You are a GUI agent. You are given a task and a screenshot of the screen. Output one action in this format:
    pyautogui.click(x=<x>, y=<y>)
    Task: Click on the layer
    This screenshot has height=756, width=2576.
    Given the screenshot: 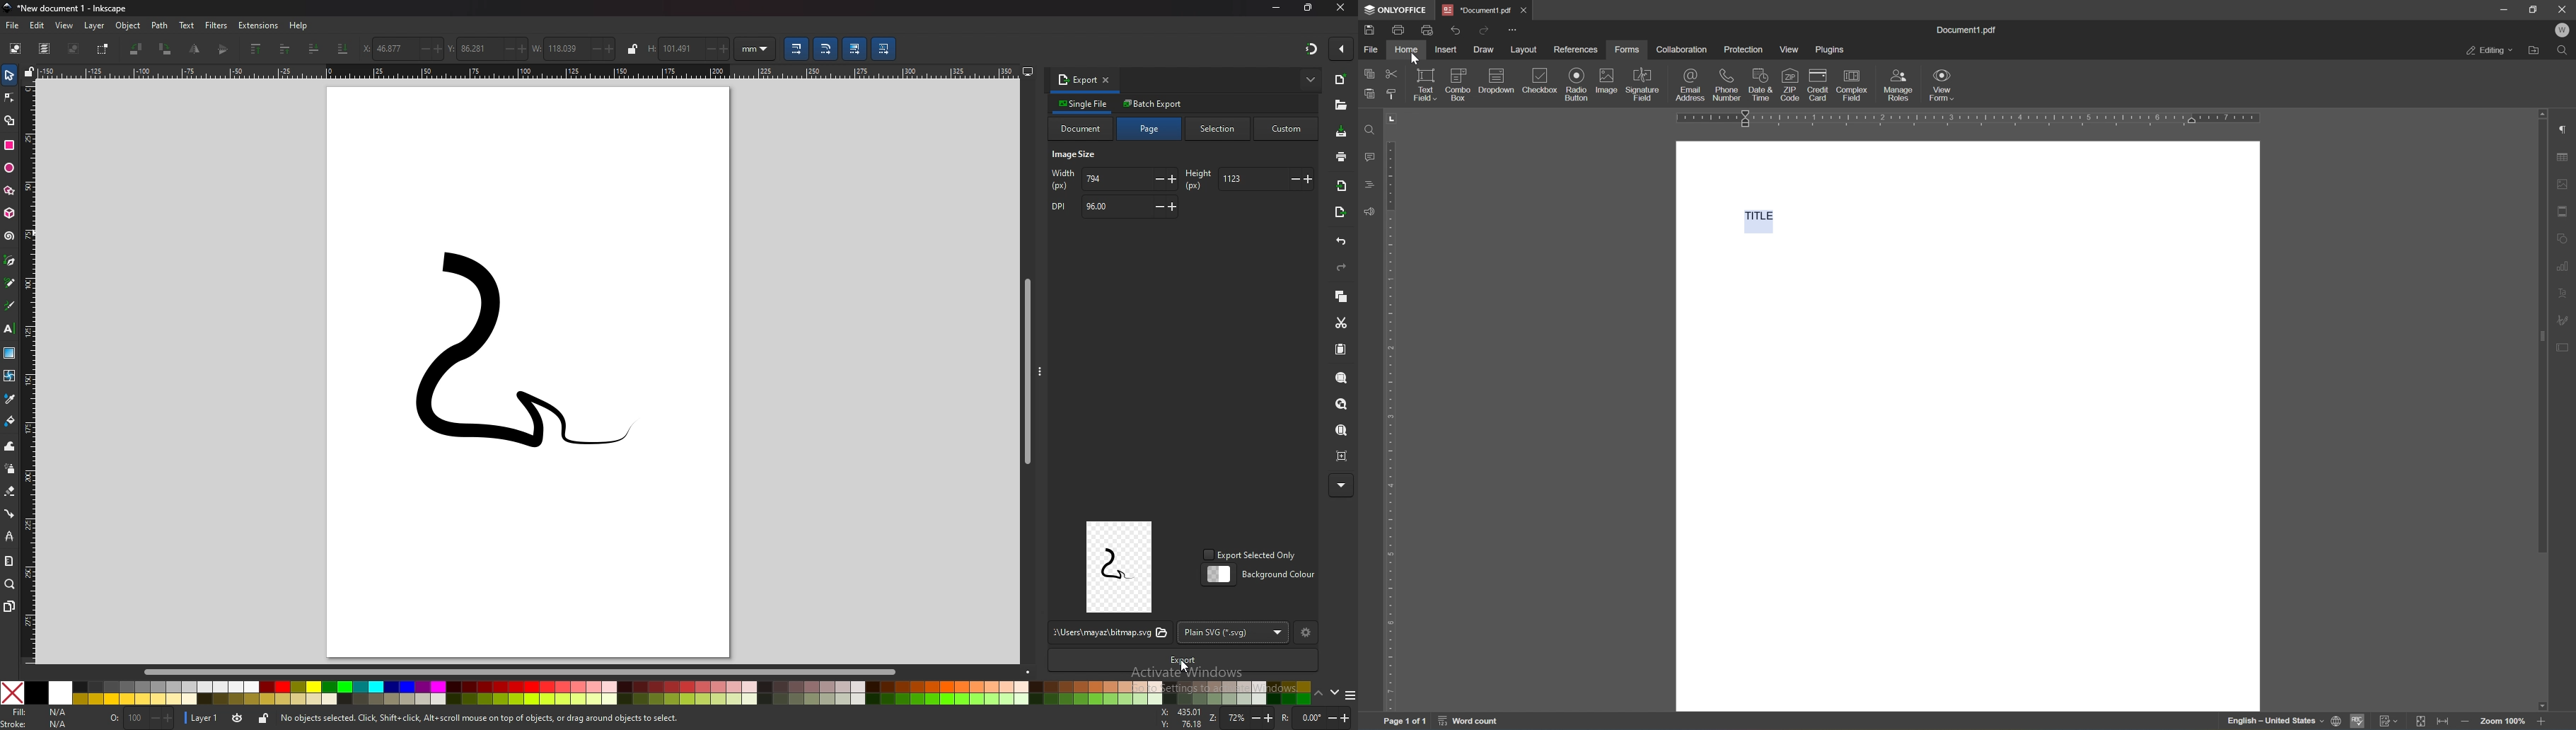 What is the action you would take?
    pyautogui.click(x=96, y=25)
    